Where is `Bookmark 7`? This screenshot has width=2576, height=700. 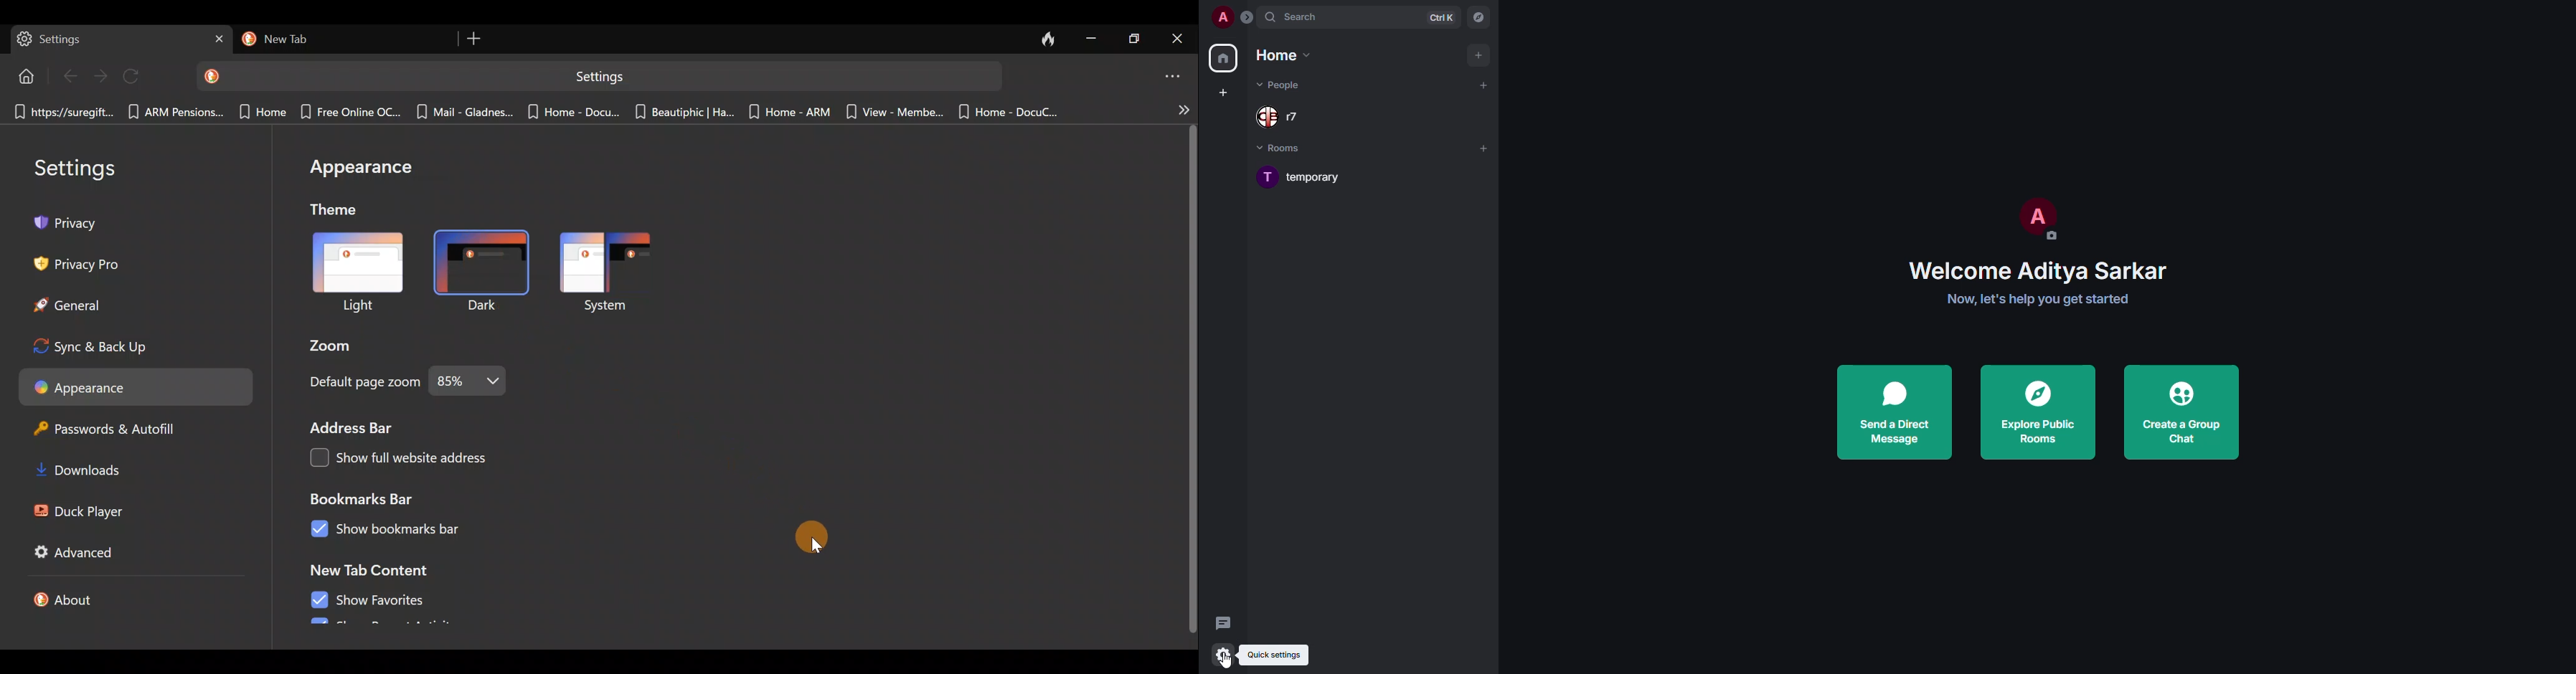
Bookmark 7 is located at coordinates (683, 113).